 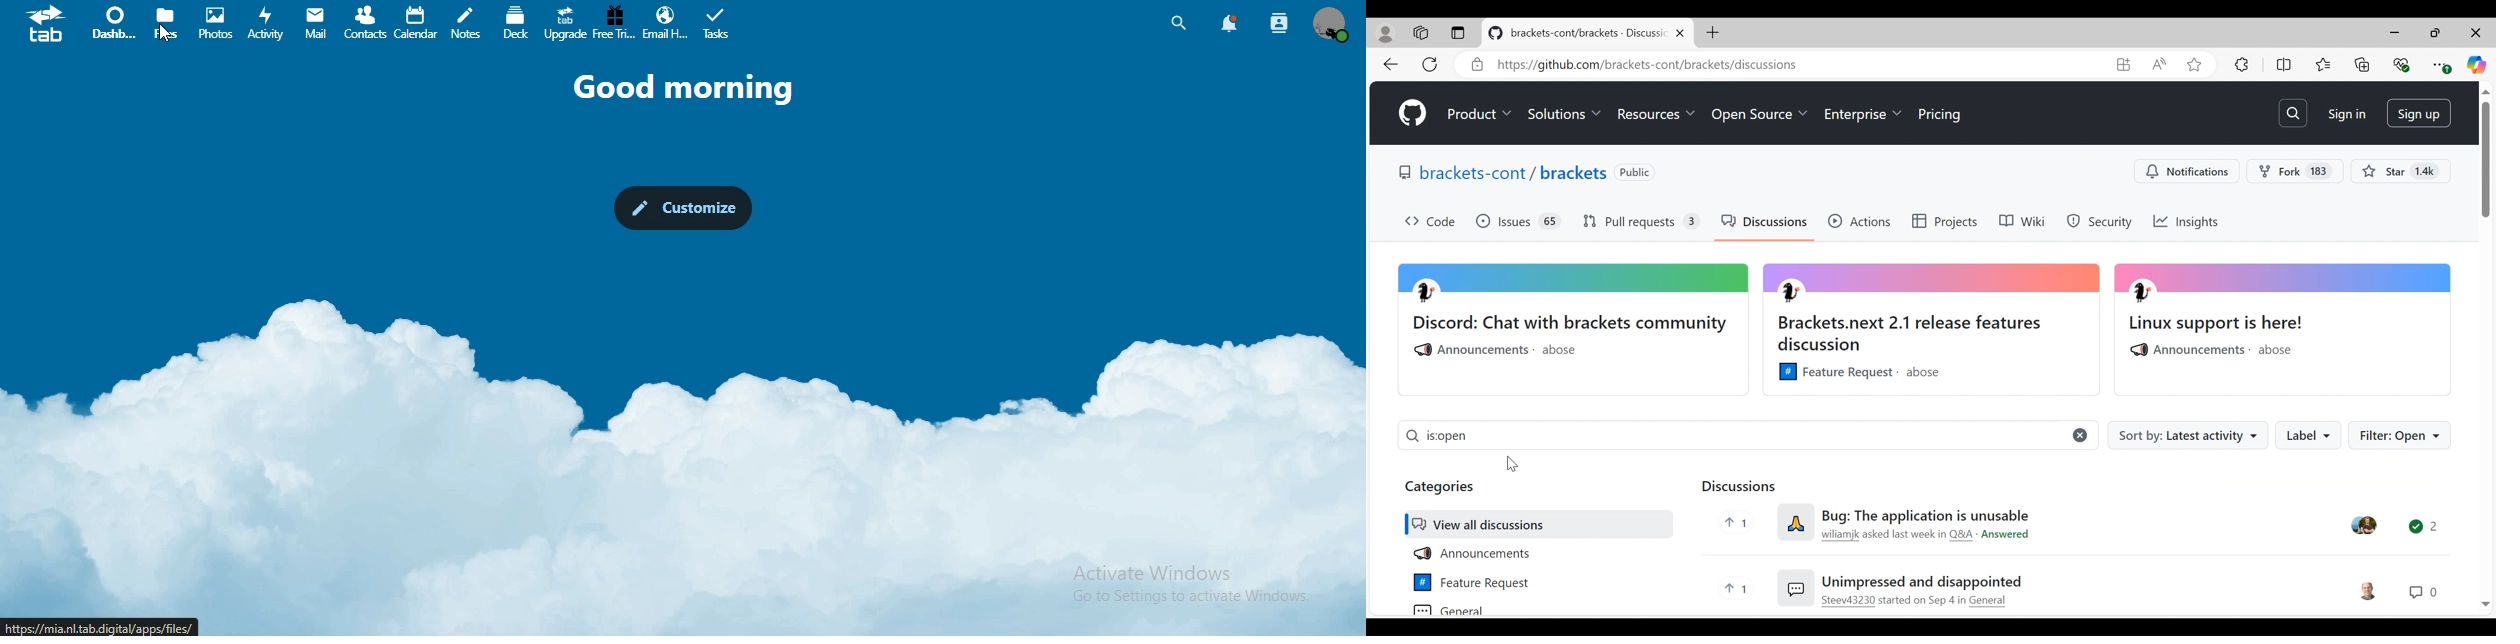 What do you see at coordinates (1734, 585) in the screenshot?
I see `Upvote` at bounding box center [1734, 585].